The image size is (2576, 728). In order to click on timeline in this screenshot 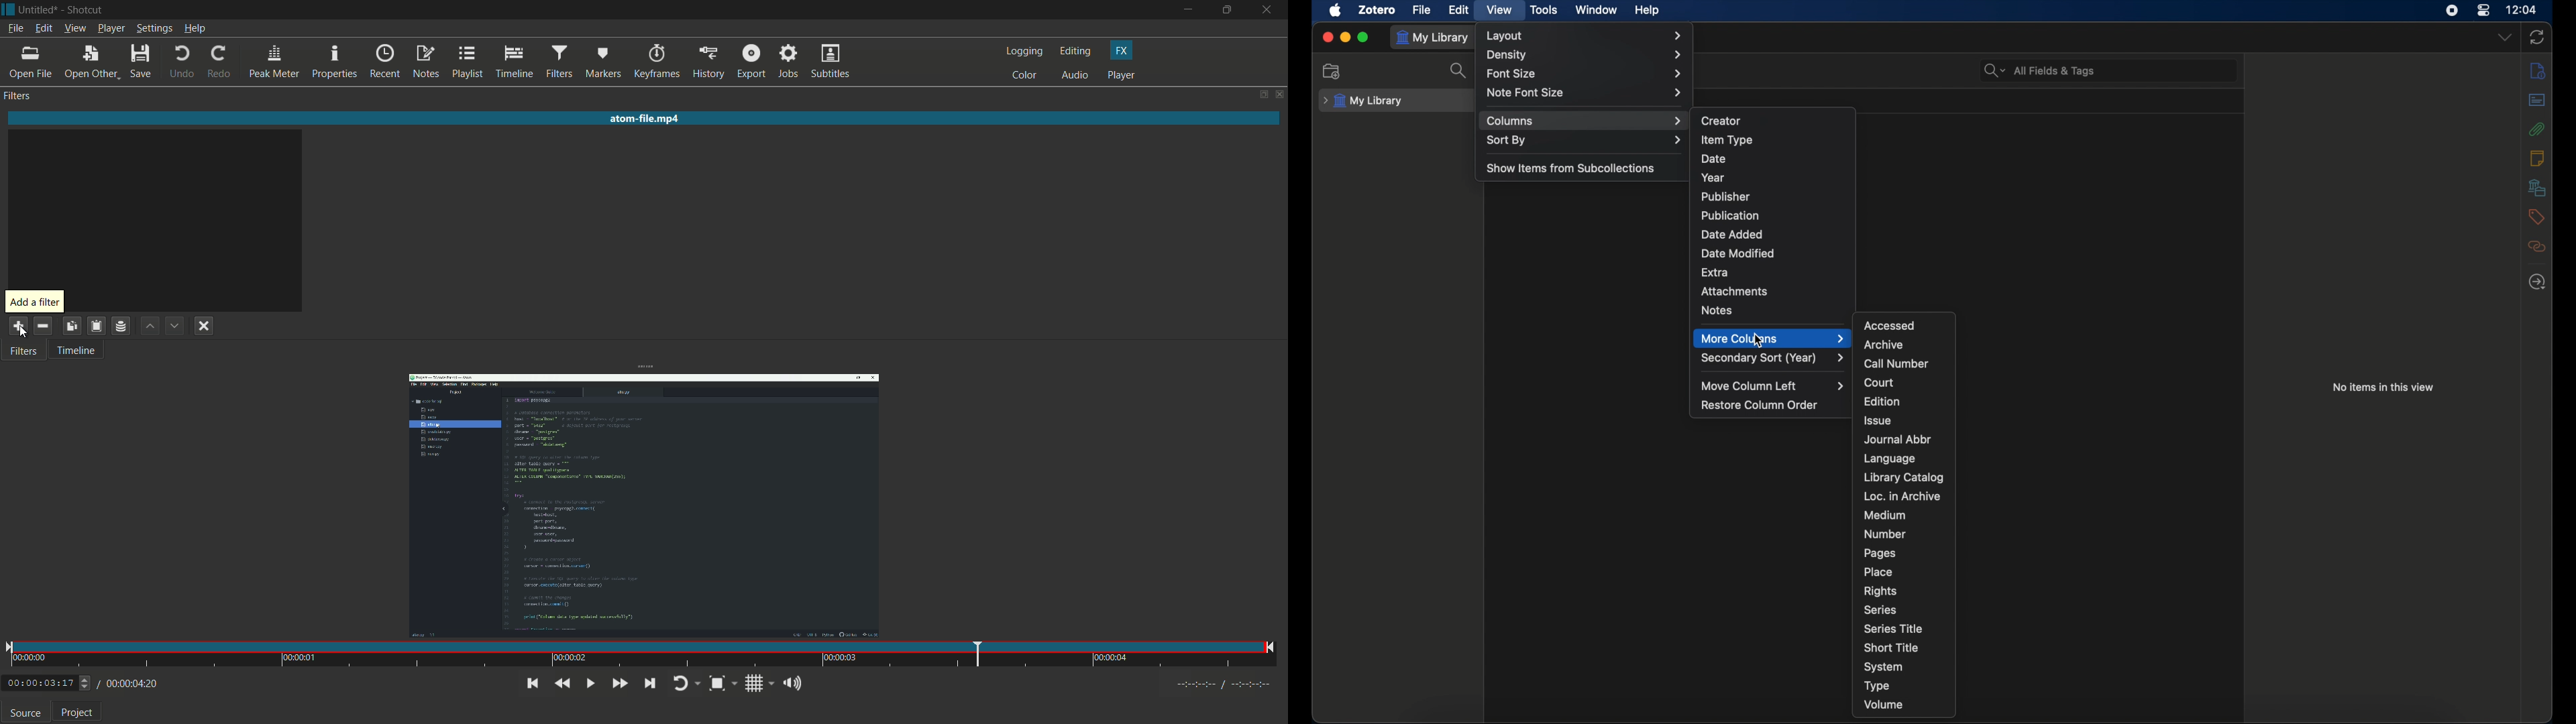, I will do `click(513, 62)`.